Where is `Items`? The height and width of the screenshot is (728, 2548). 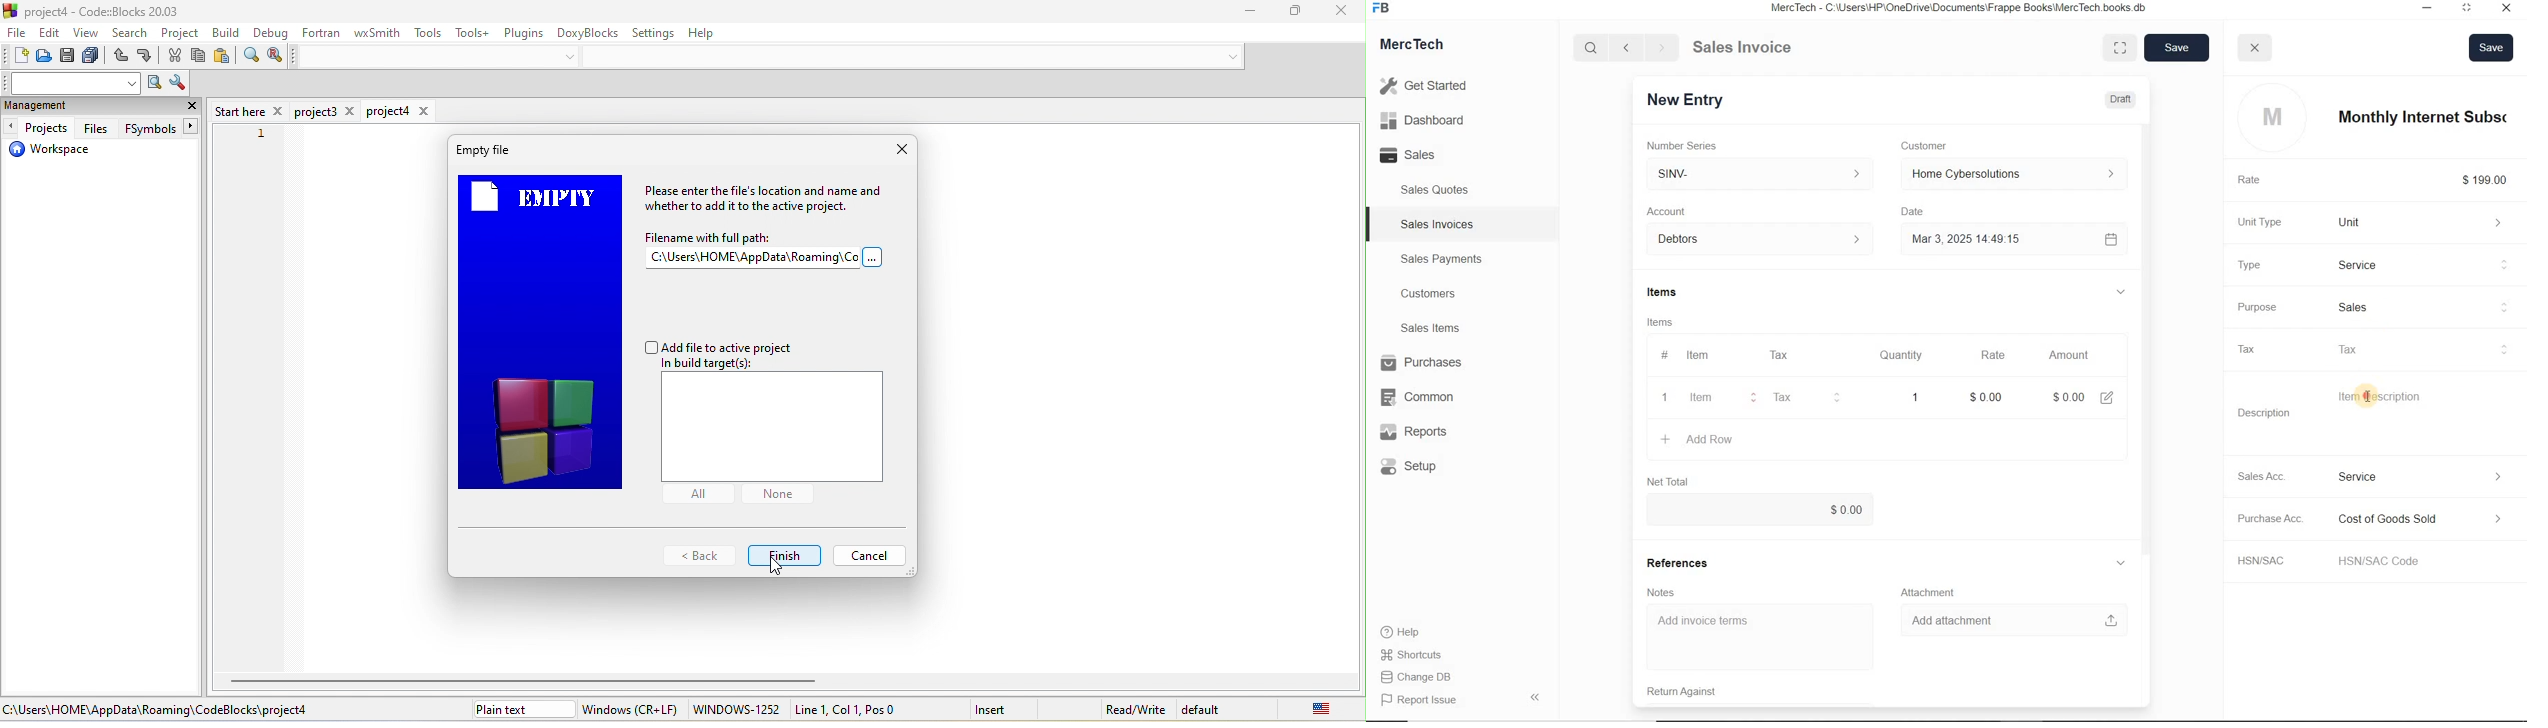 Items is located at coordinates (1674, 293).